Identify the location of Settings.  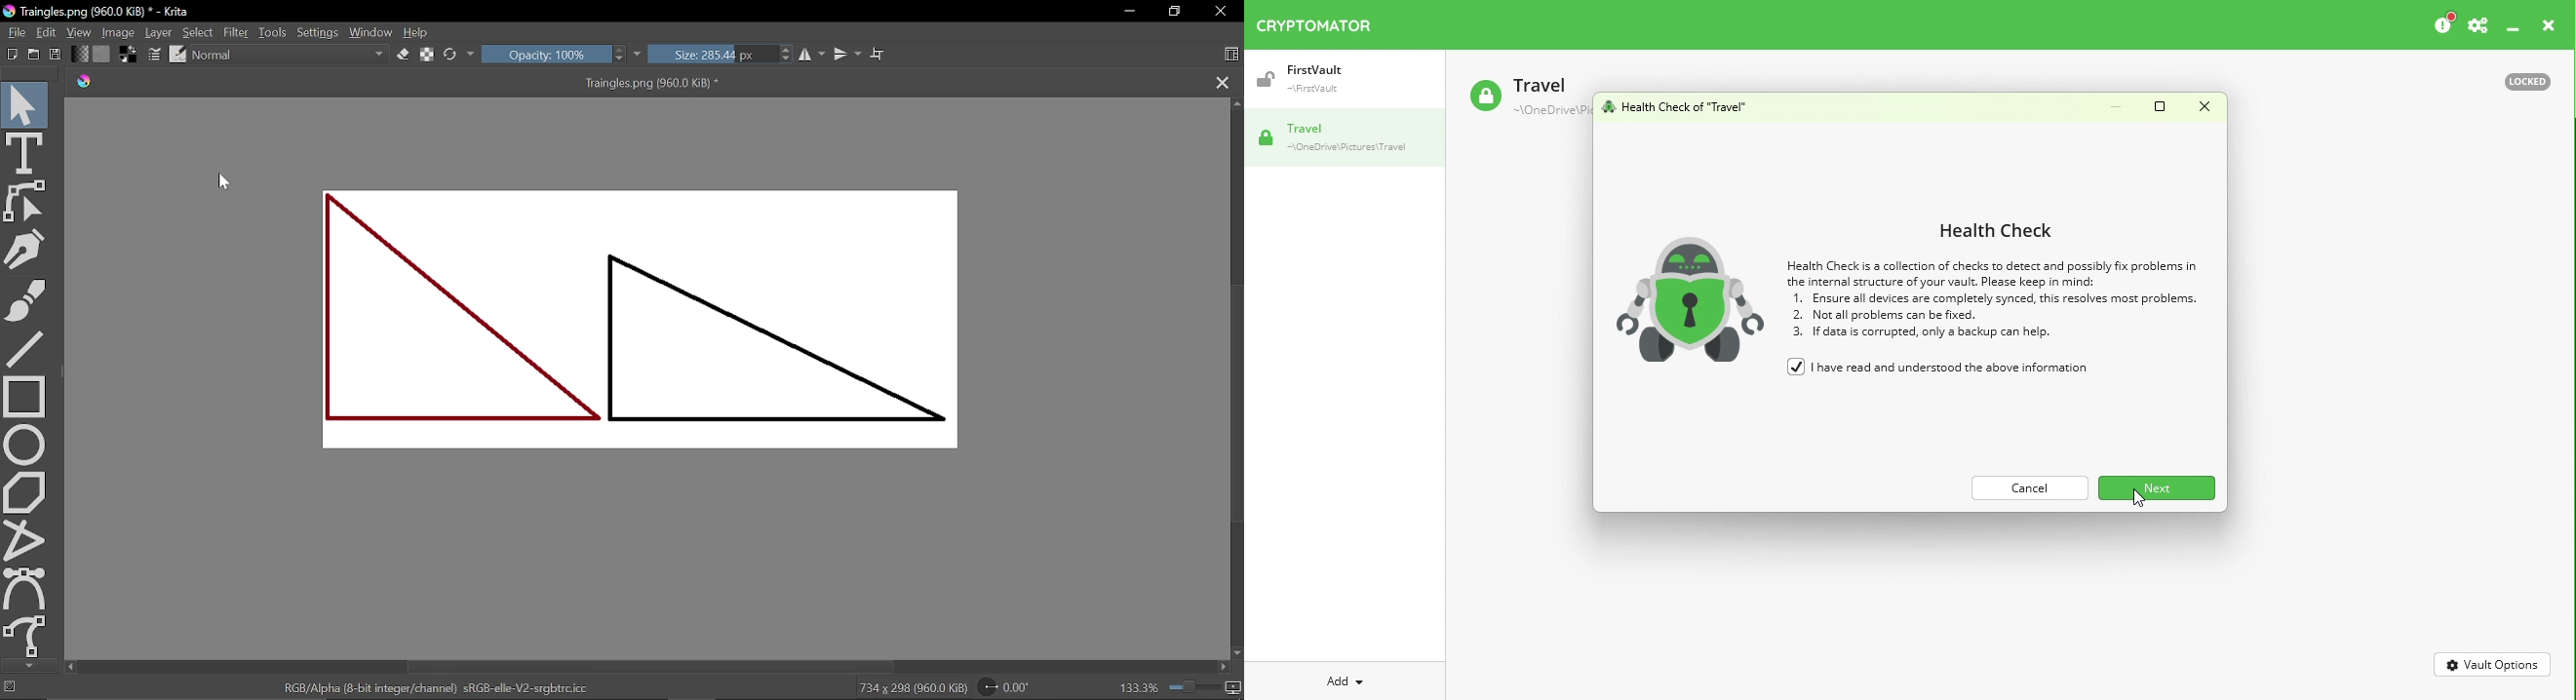
(2478, 24).